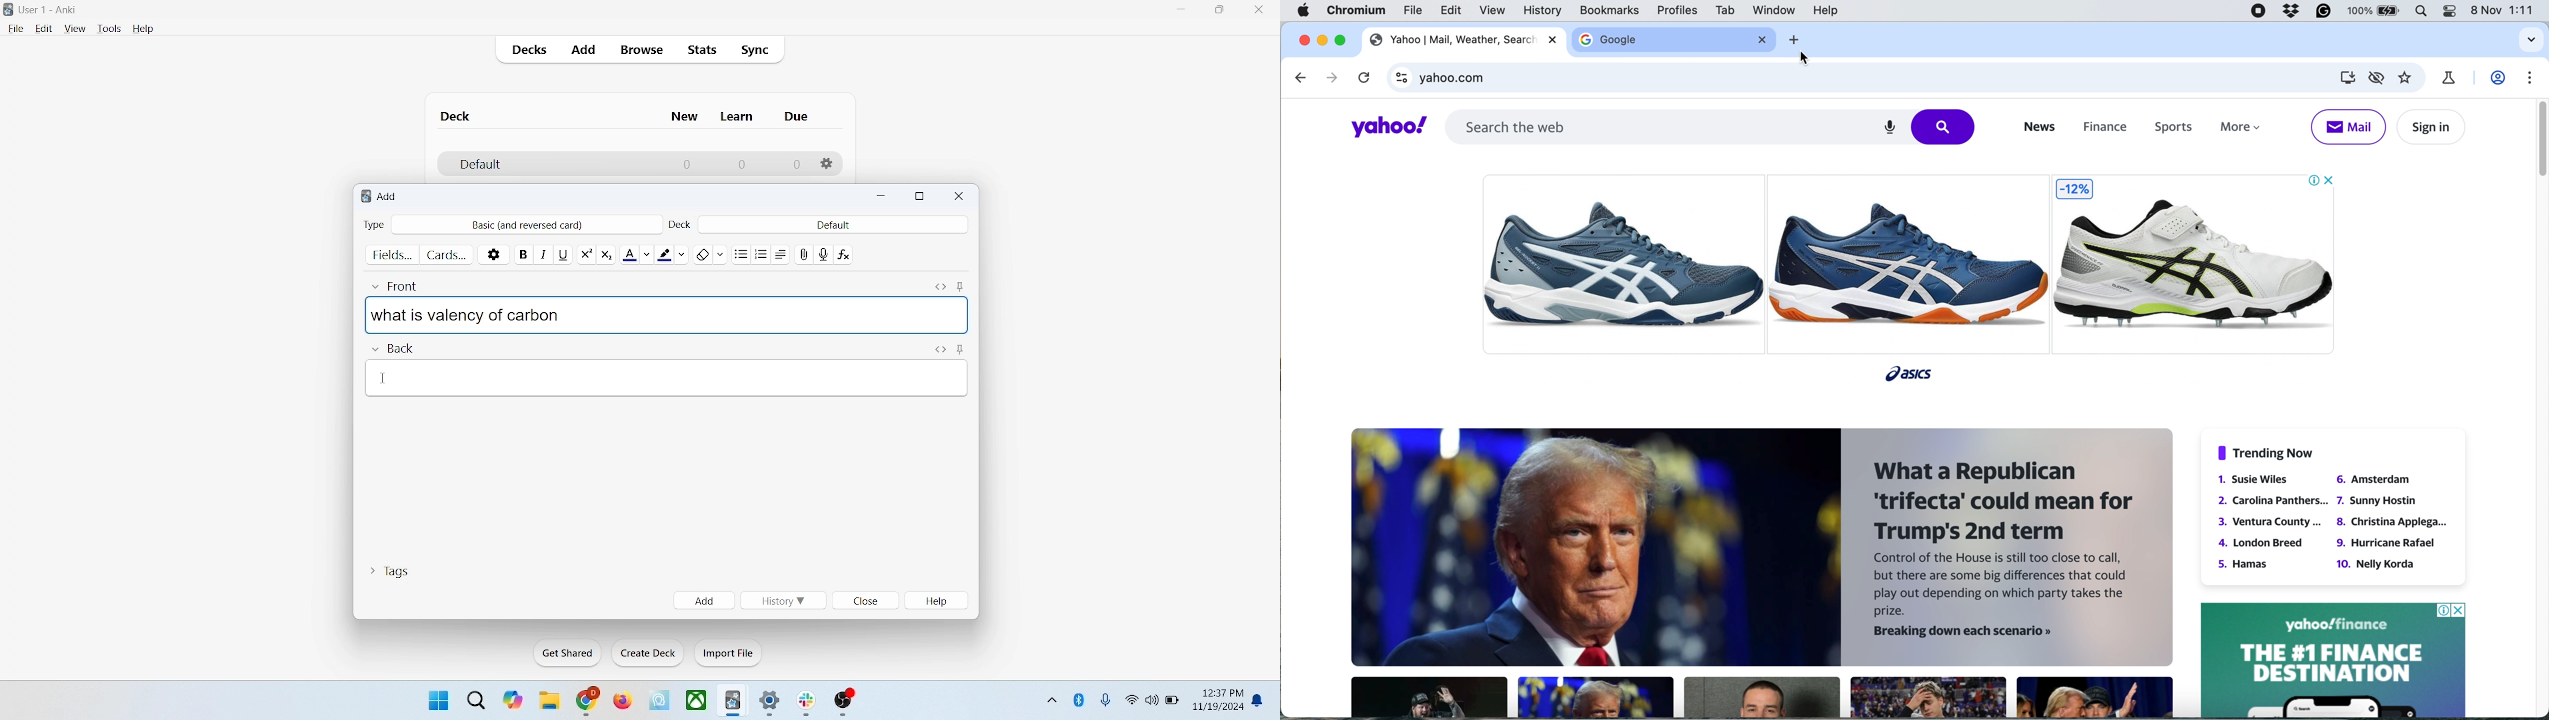 Image resolution: width=2576 pixels, height=728 pixels. Describe the element at coordinates (960, 196) in the screenshot. I see `close` at that location.